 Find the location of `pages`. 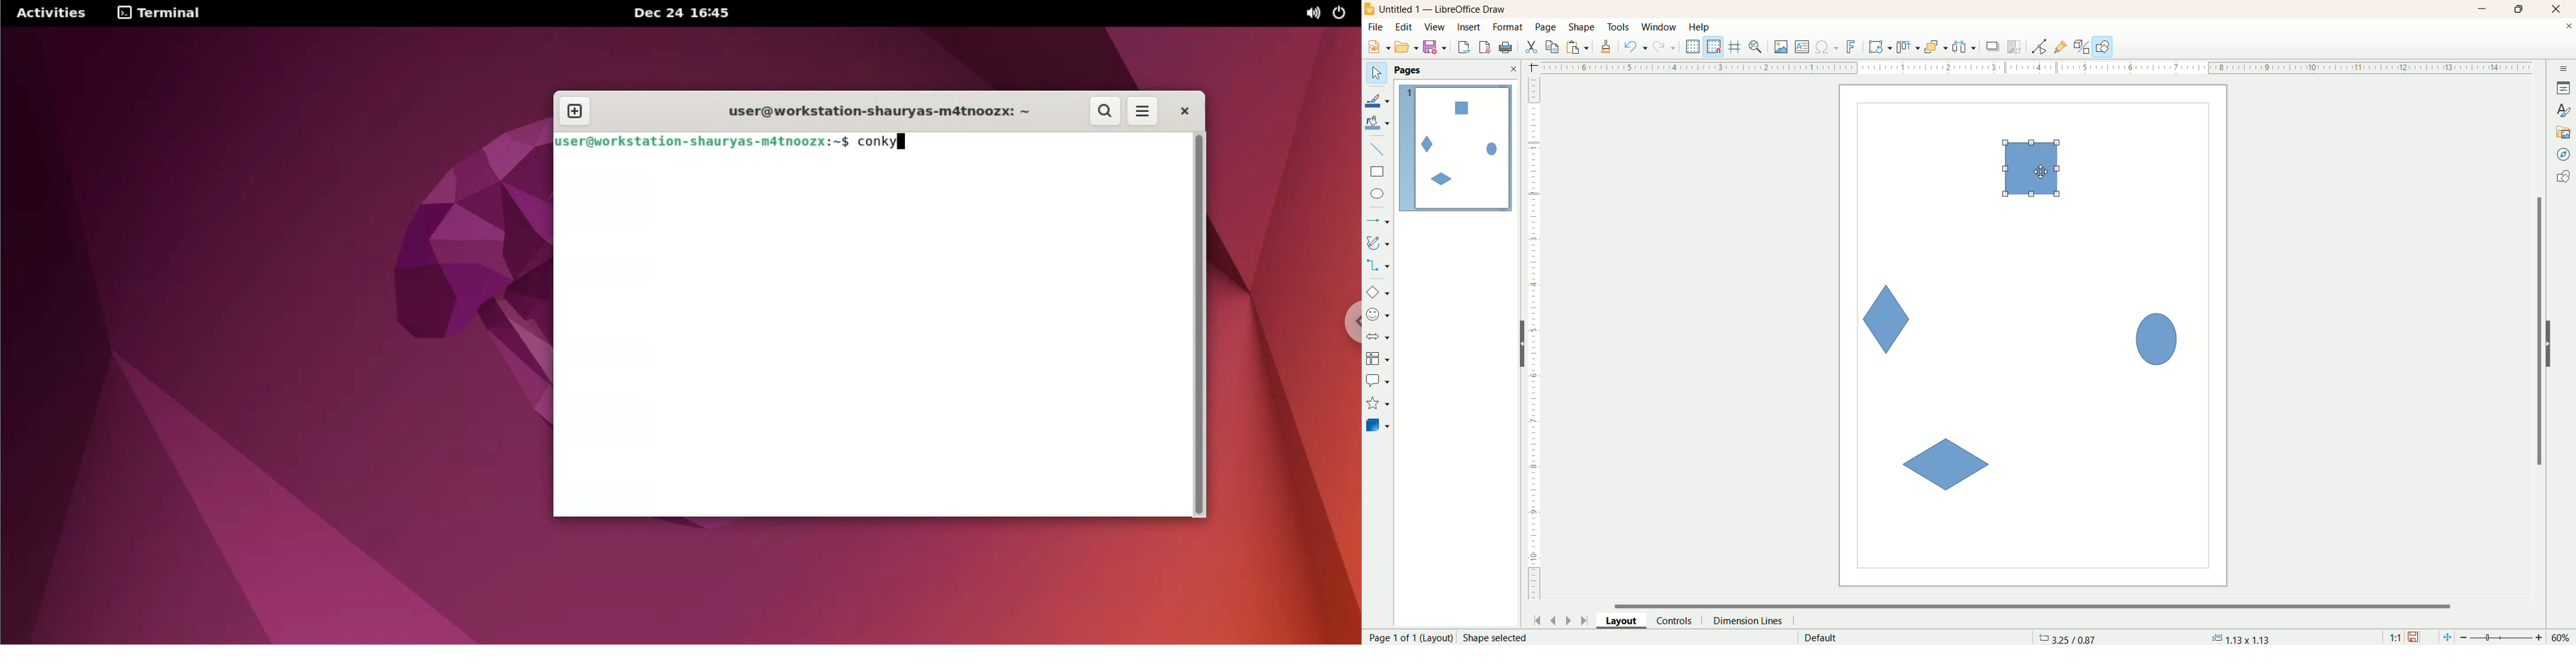

pages is located at coordinates (1408, 70).